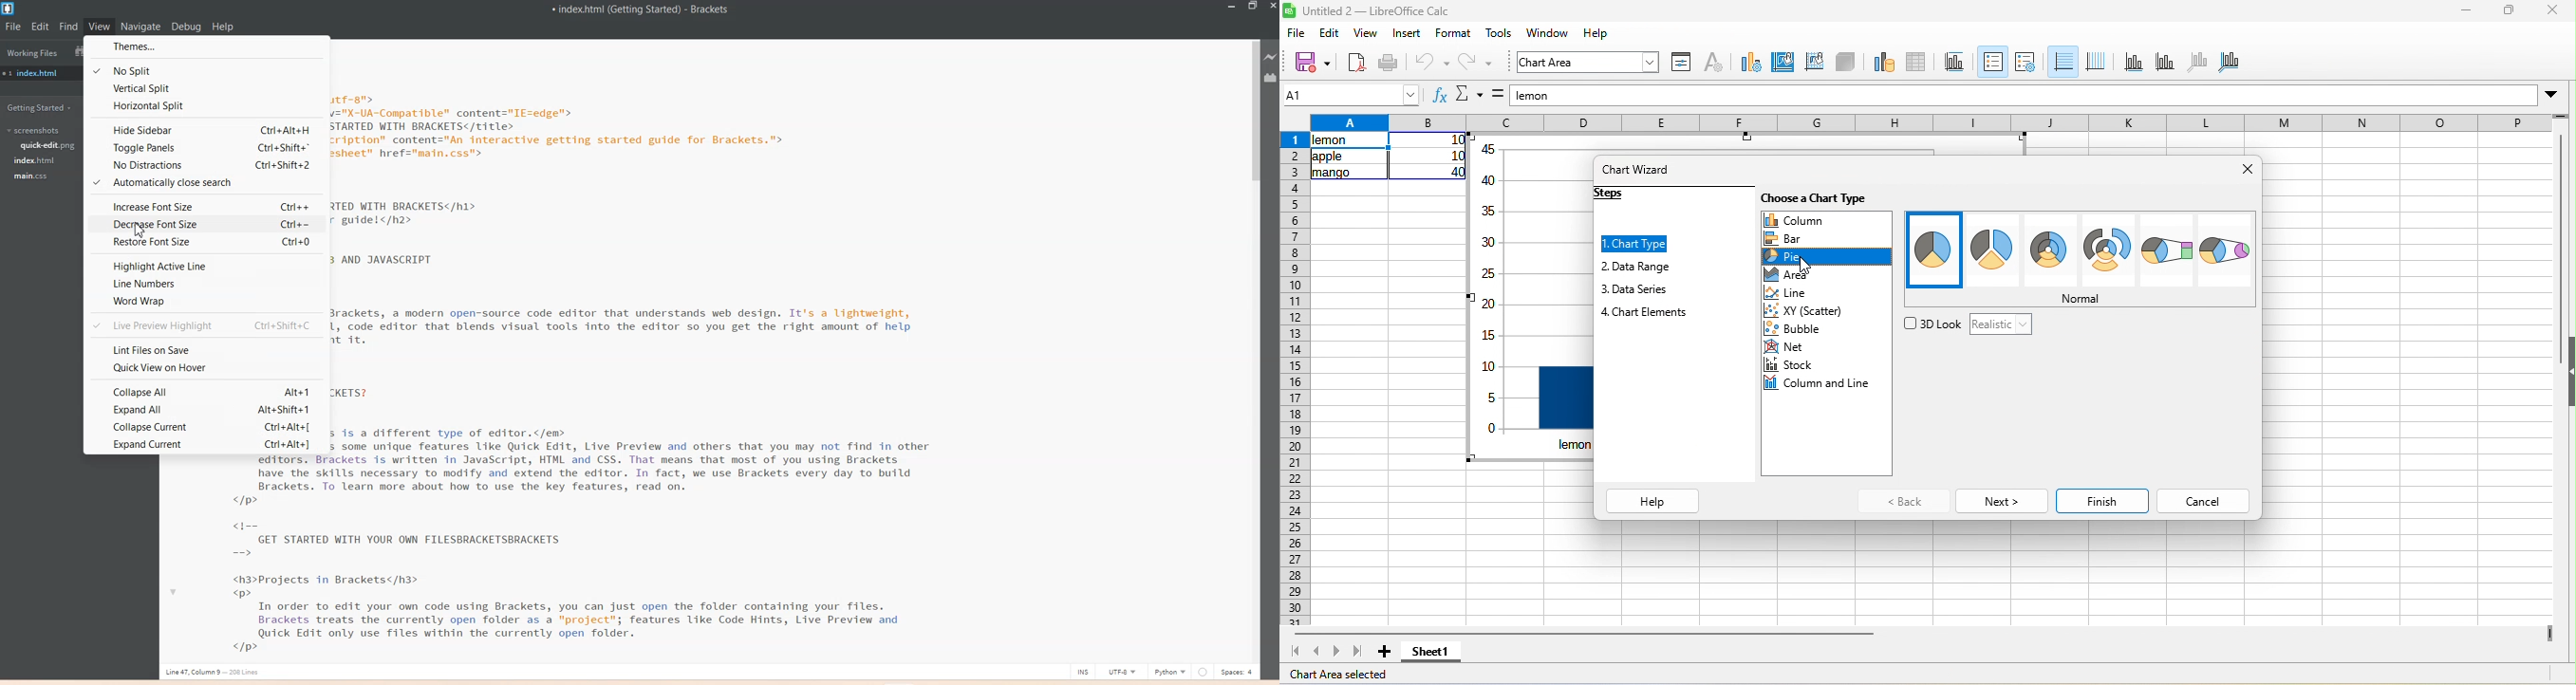 The height and width of the screenshot is (700, 2576). I want to click on bar, so click(1791, 238).